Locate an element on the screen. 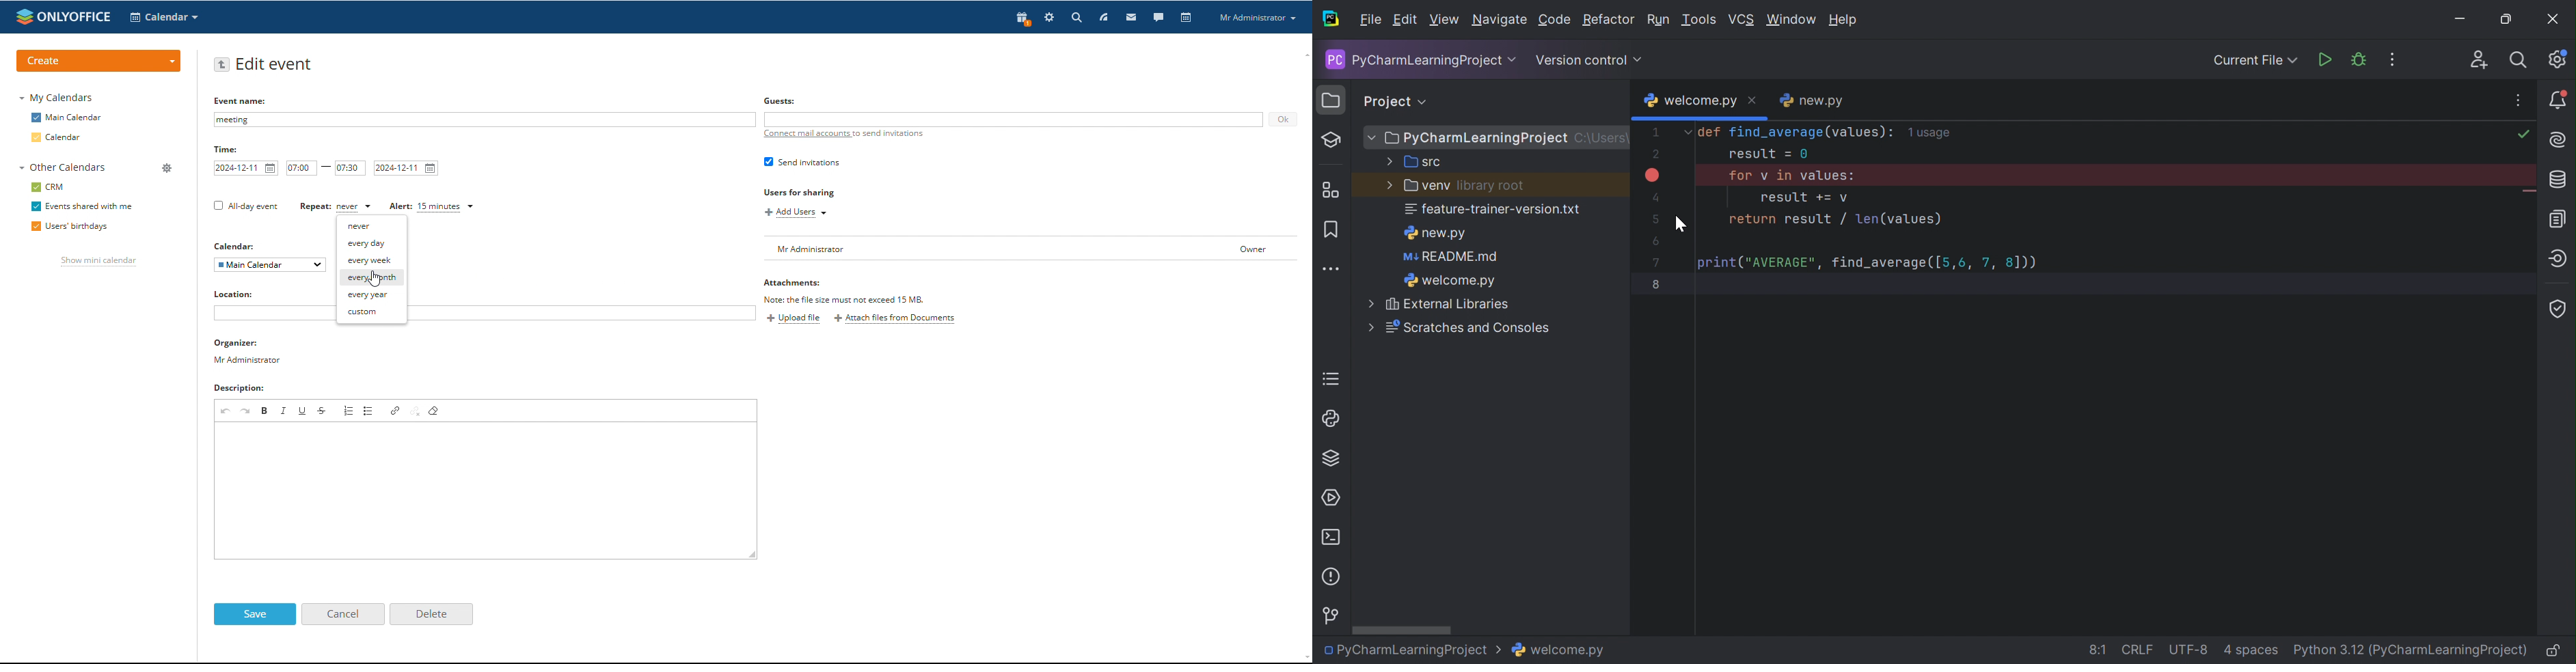 Image resolution: width=2576 pixels, height=672 pixels. Time: is located at coordinates (229, 150).